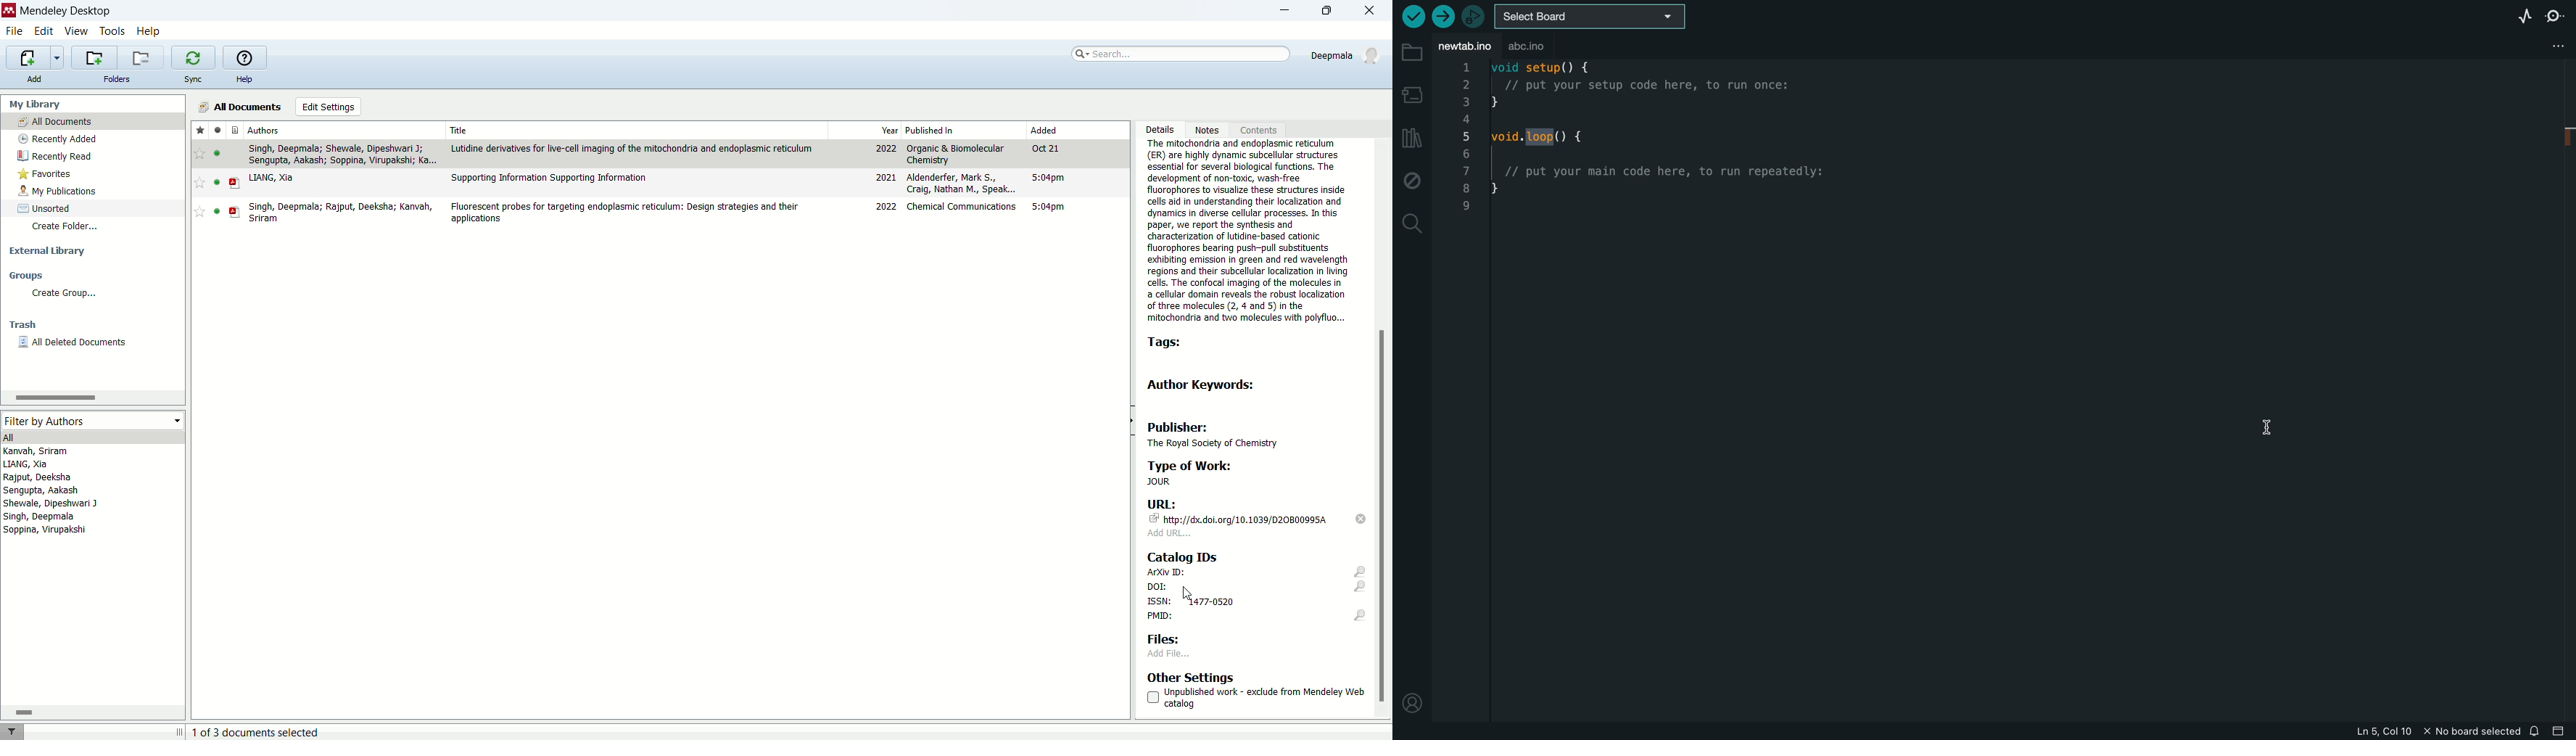  I want to click on external library, so click(48, 251).